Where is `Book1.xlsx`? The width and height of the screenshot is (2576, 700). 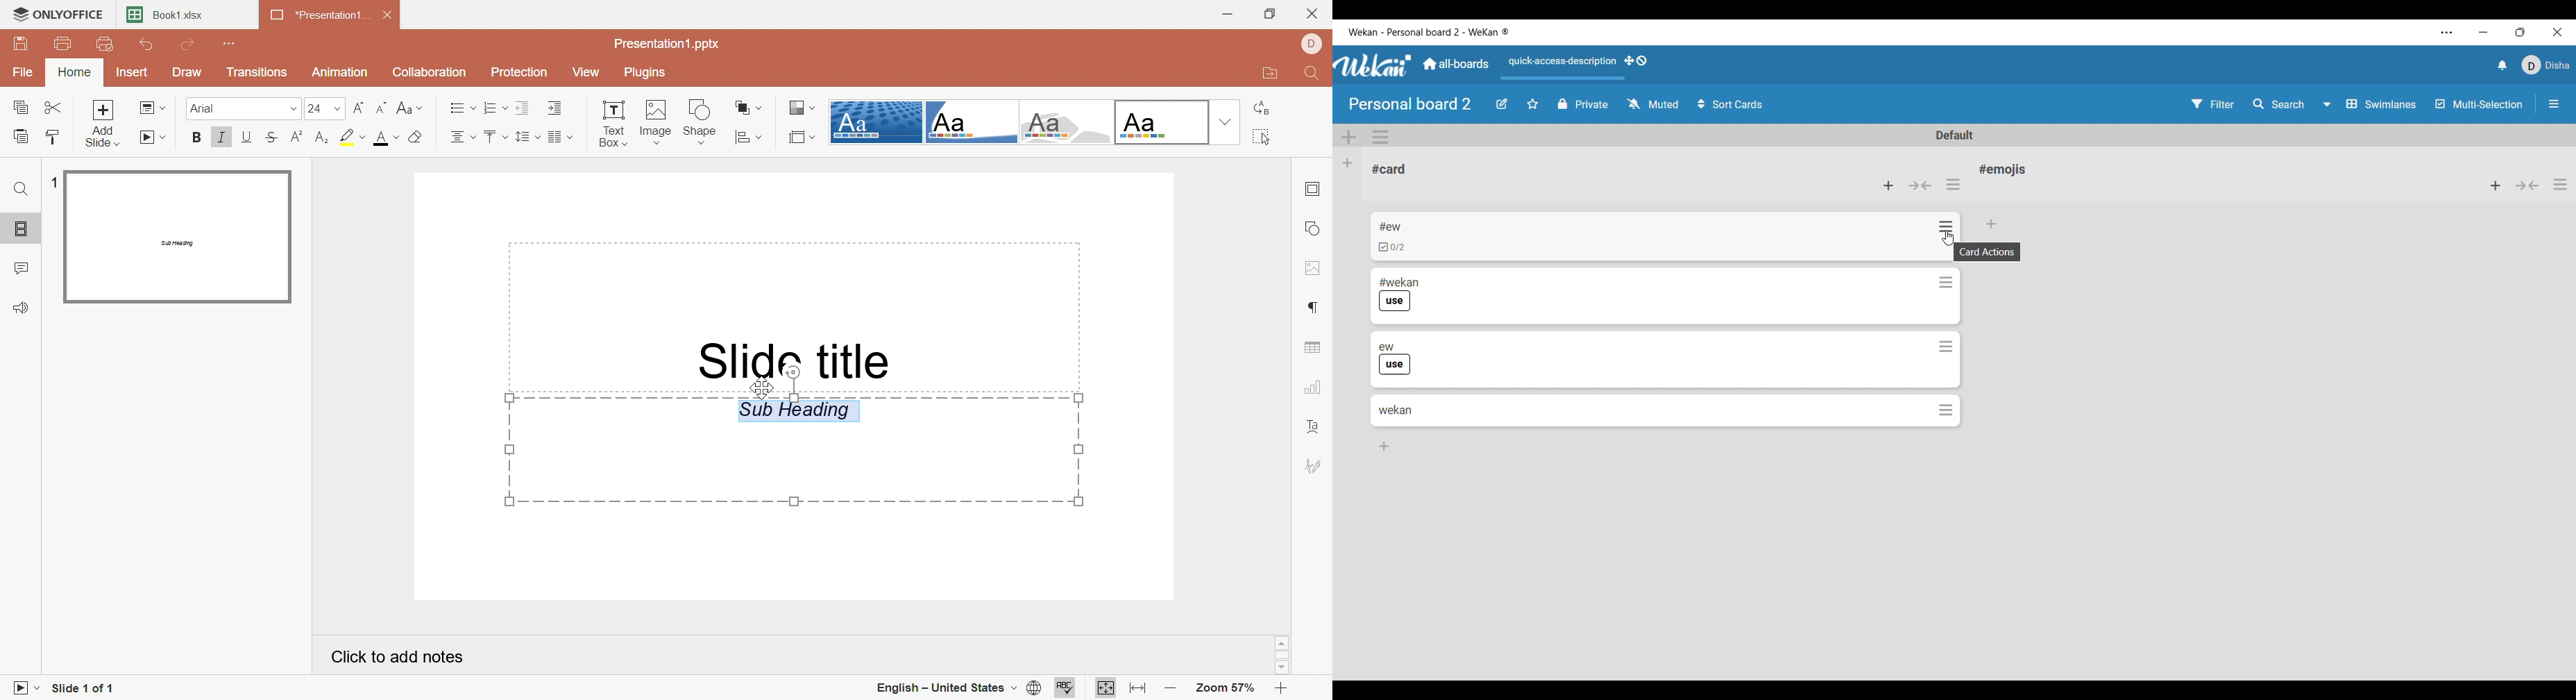
Book1.xlsx is located at coordinates (166, 14).